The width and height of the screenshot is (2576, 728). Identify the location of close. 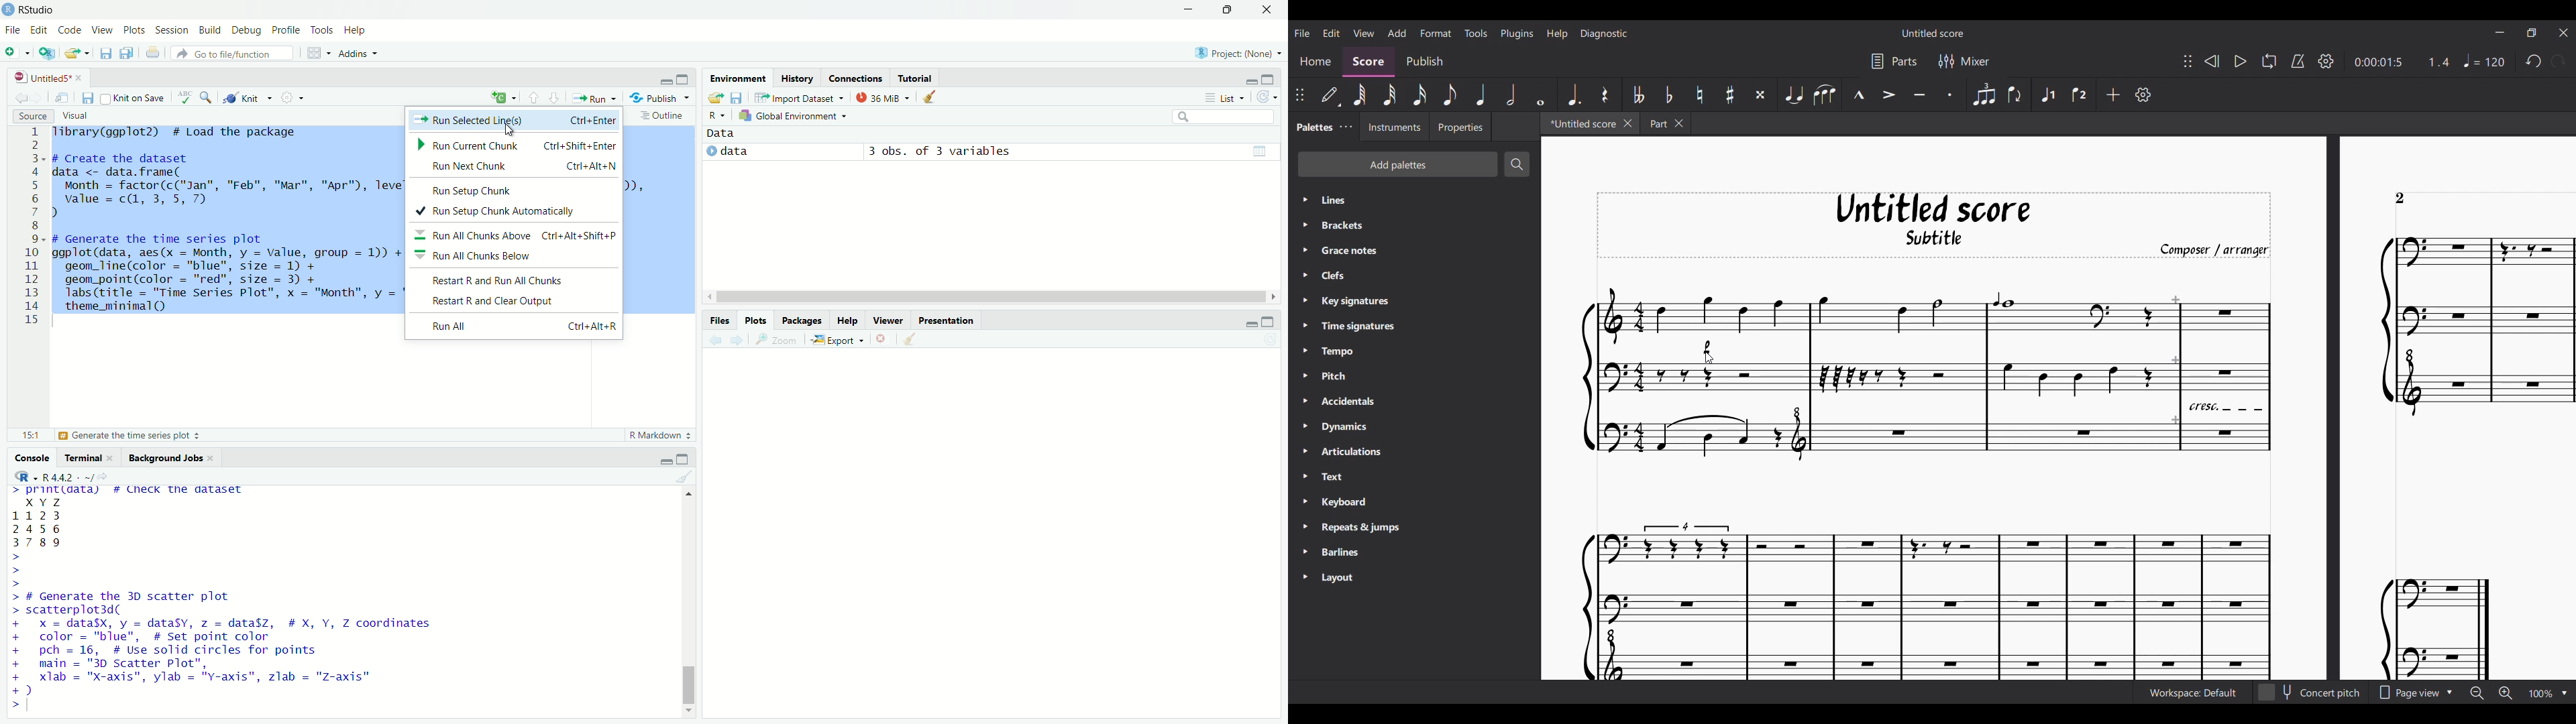
(80, 76).